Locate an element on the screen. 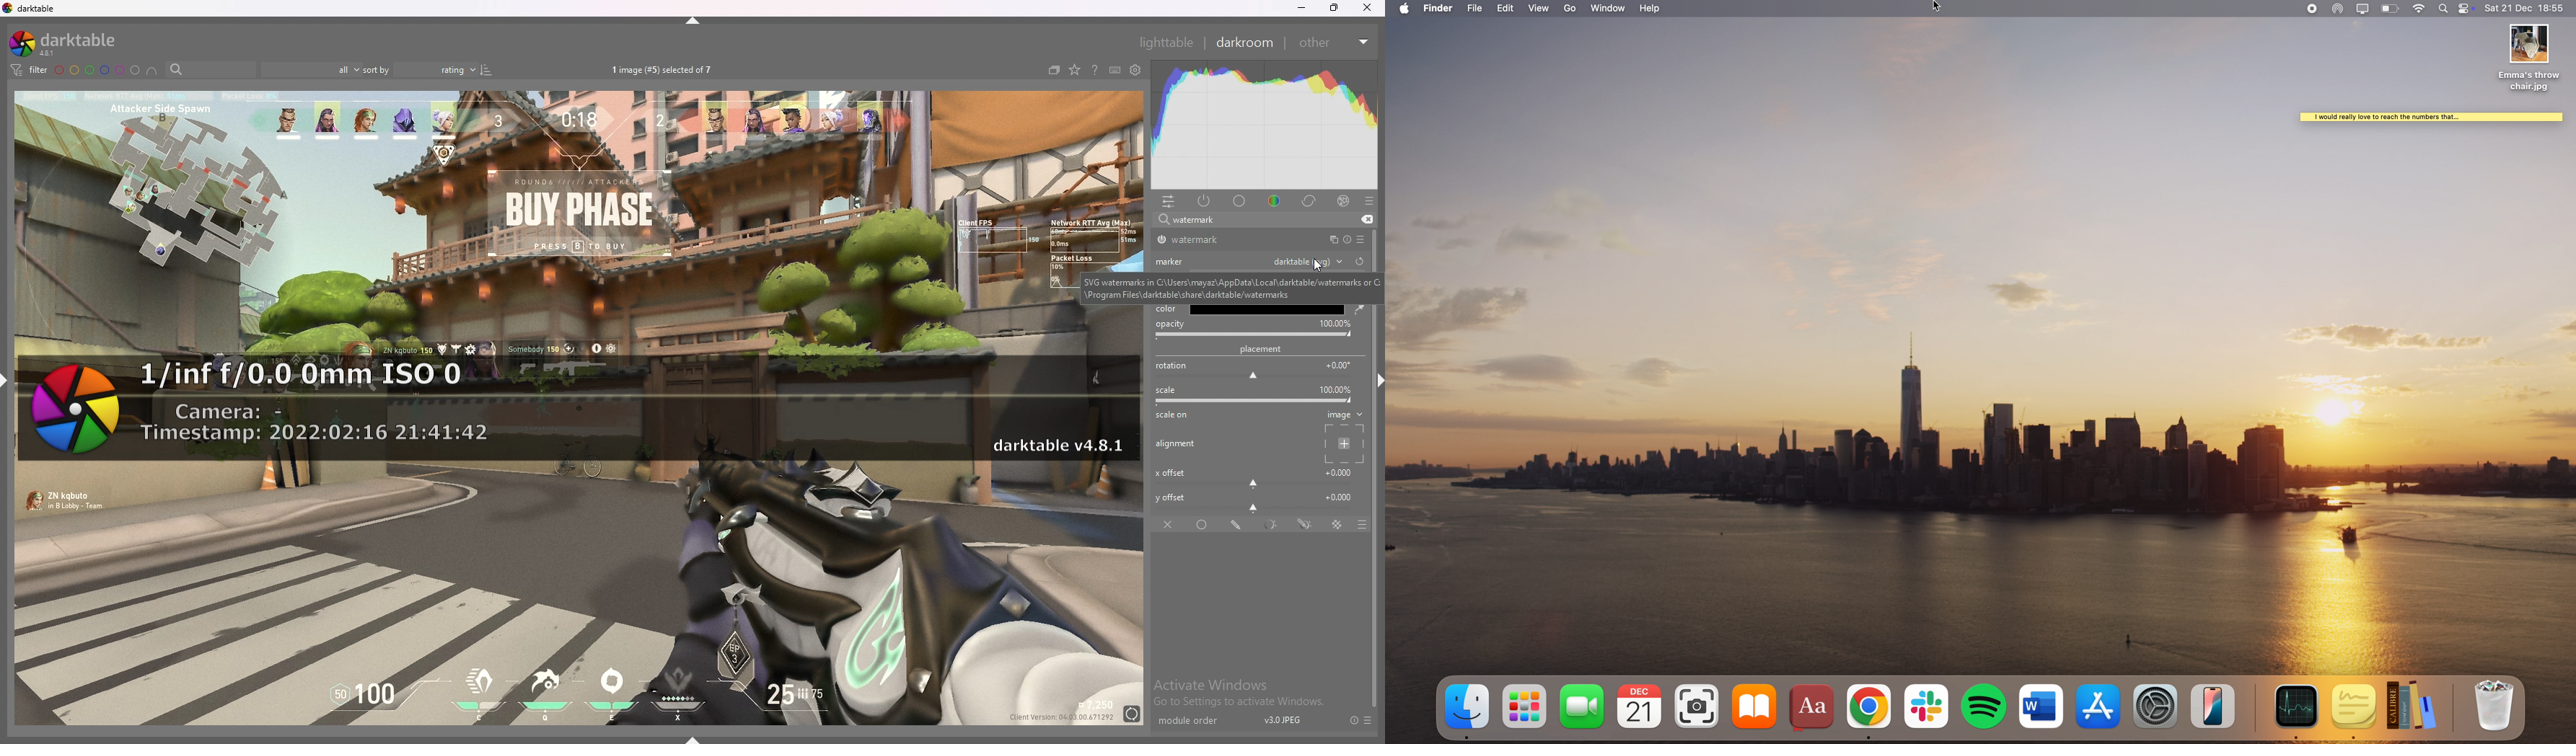  color is located at coordinates (1277, 200).